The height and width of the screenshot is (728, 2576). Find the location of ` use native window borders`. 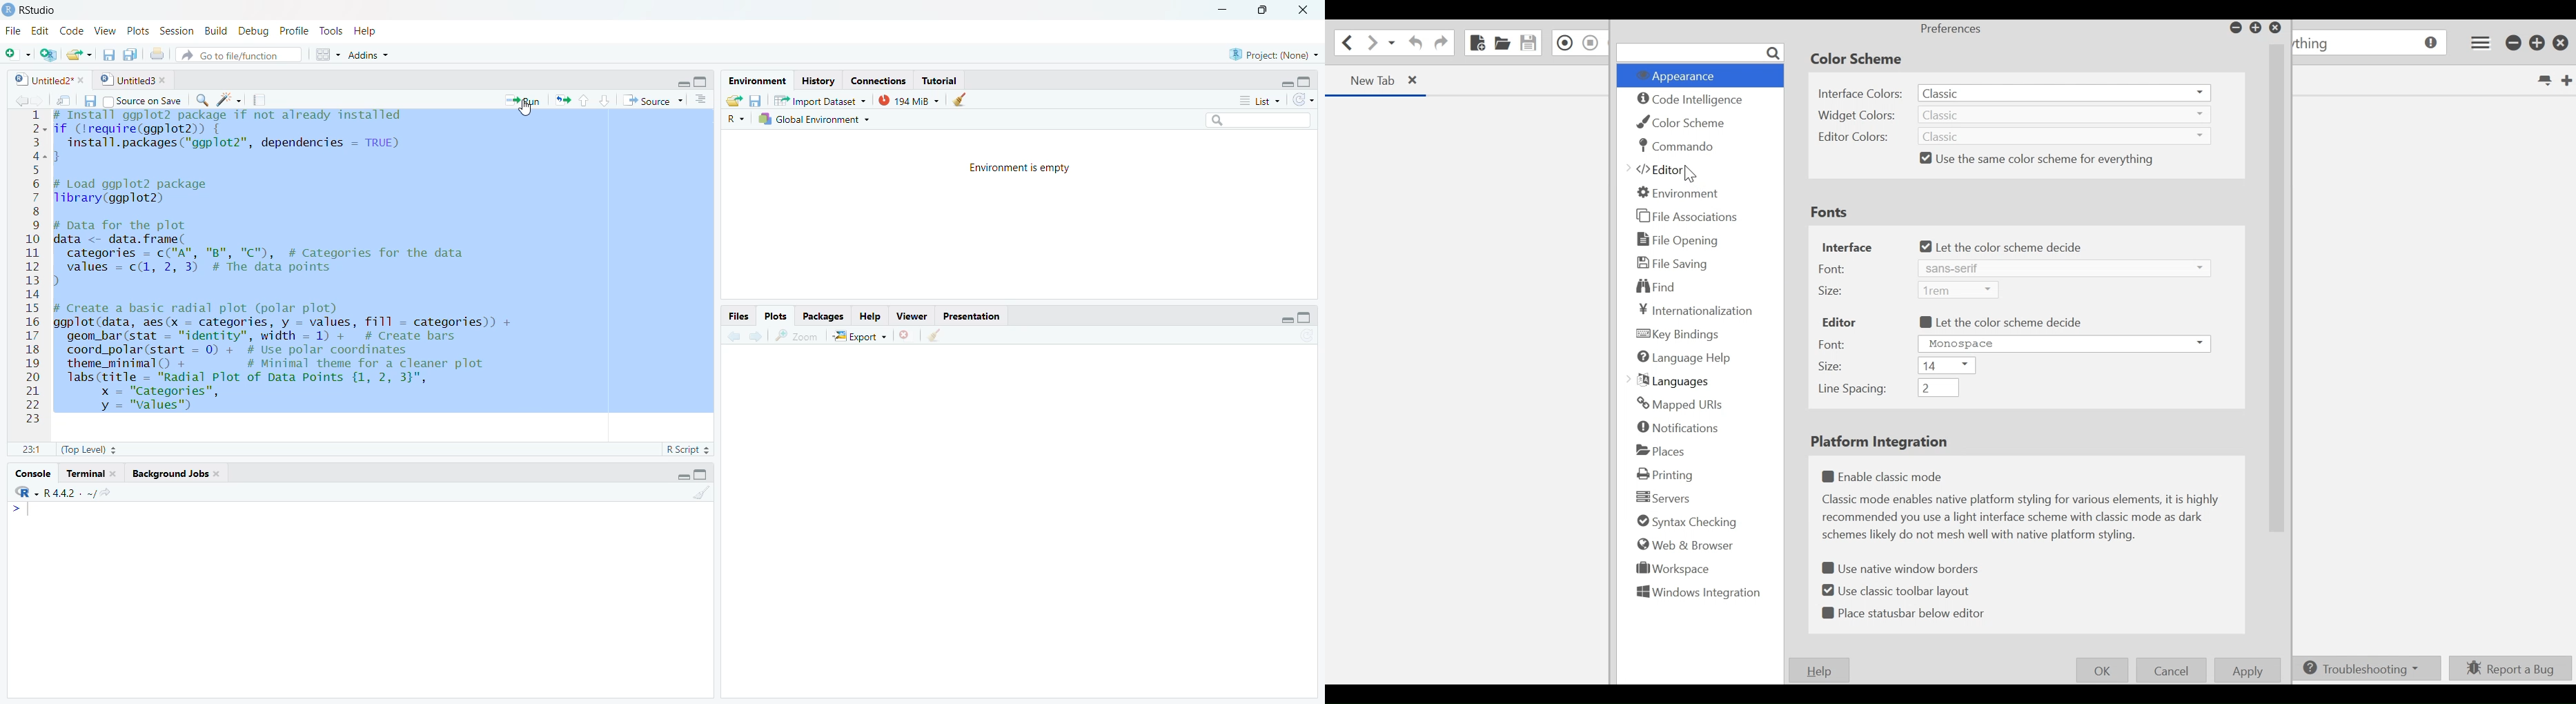

 use native window borders is located at coordinates (1898, 568).